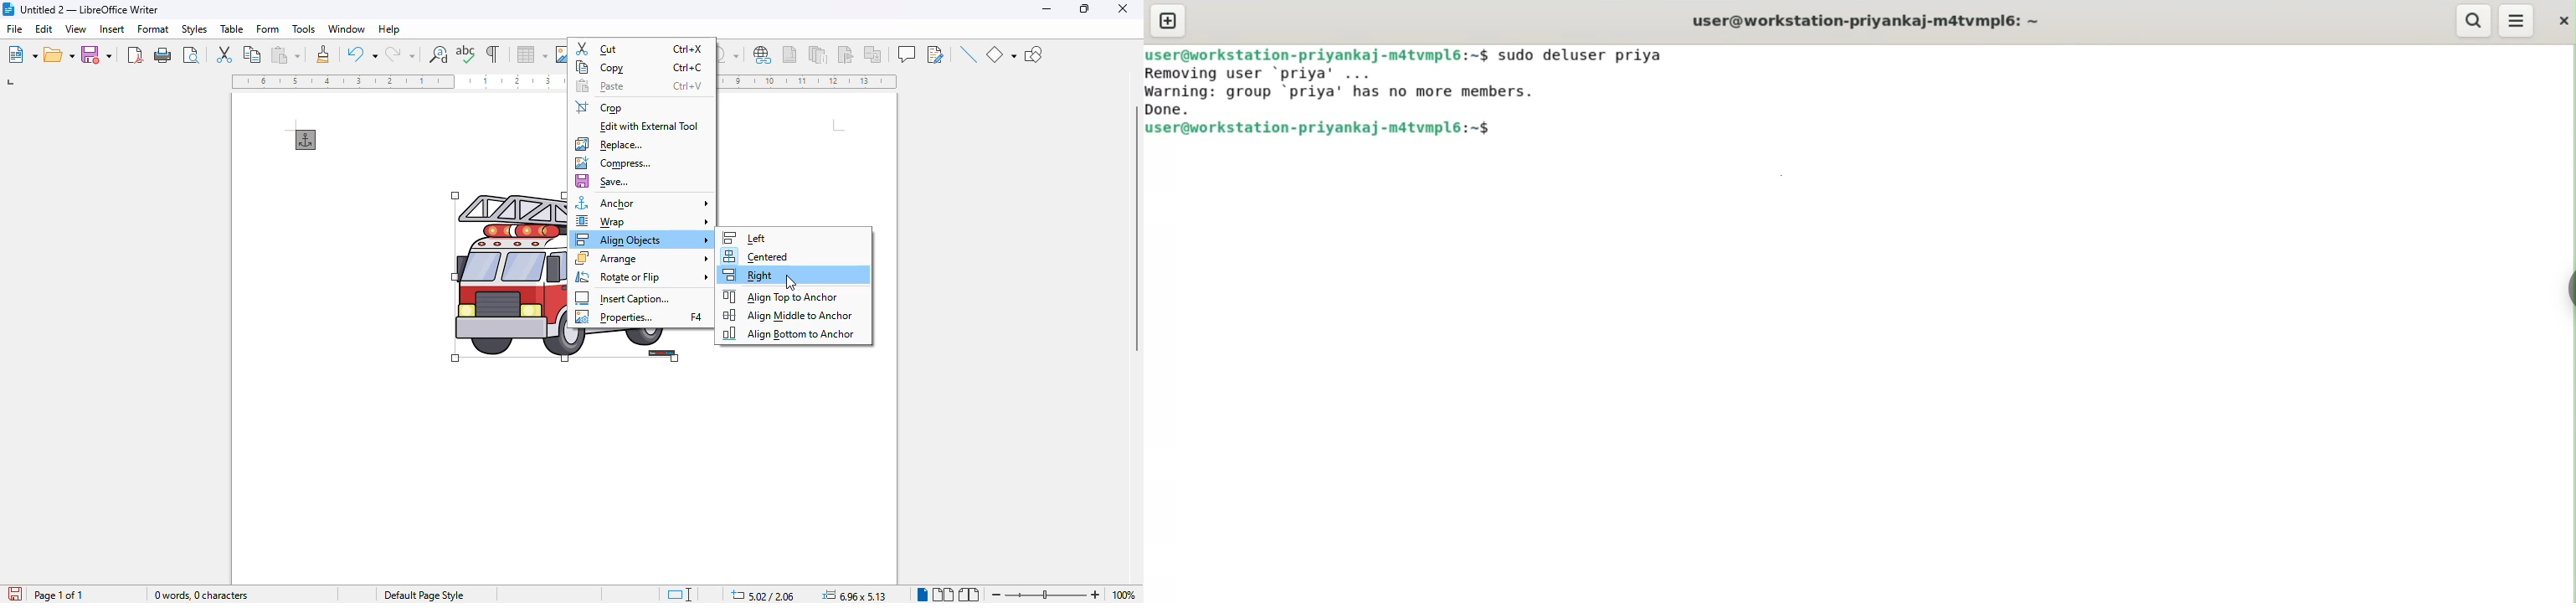  I want to click on logo, so click(8, 9).